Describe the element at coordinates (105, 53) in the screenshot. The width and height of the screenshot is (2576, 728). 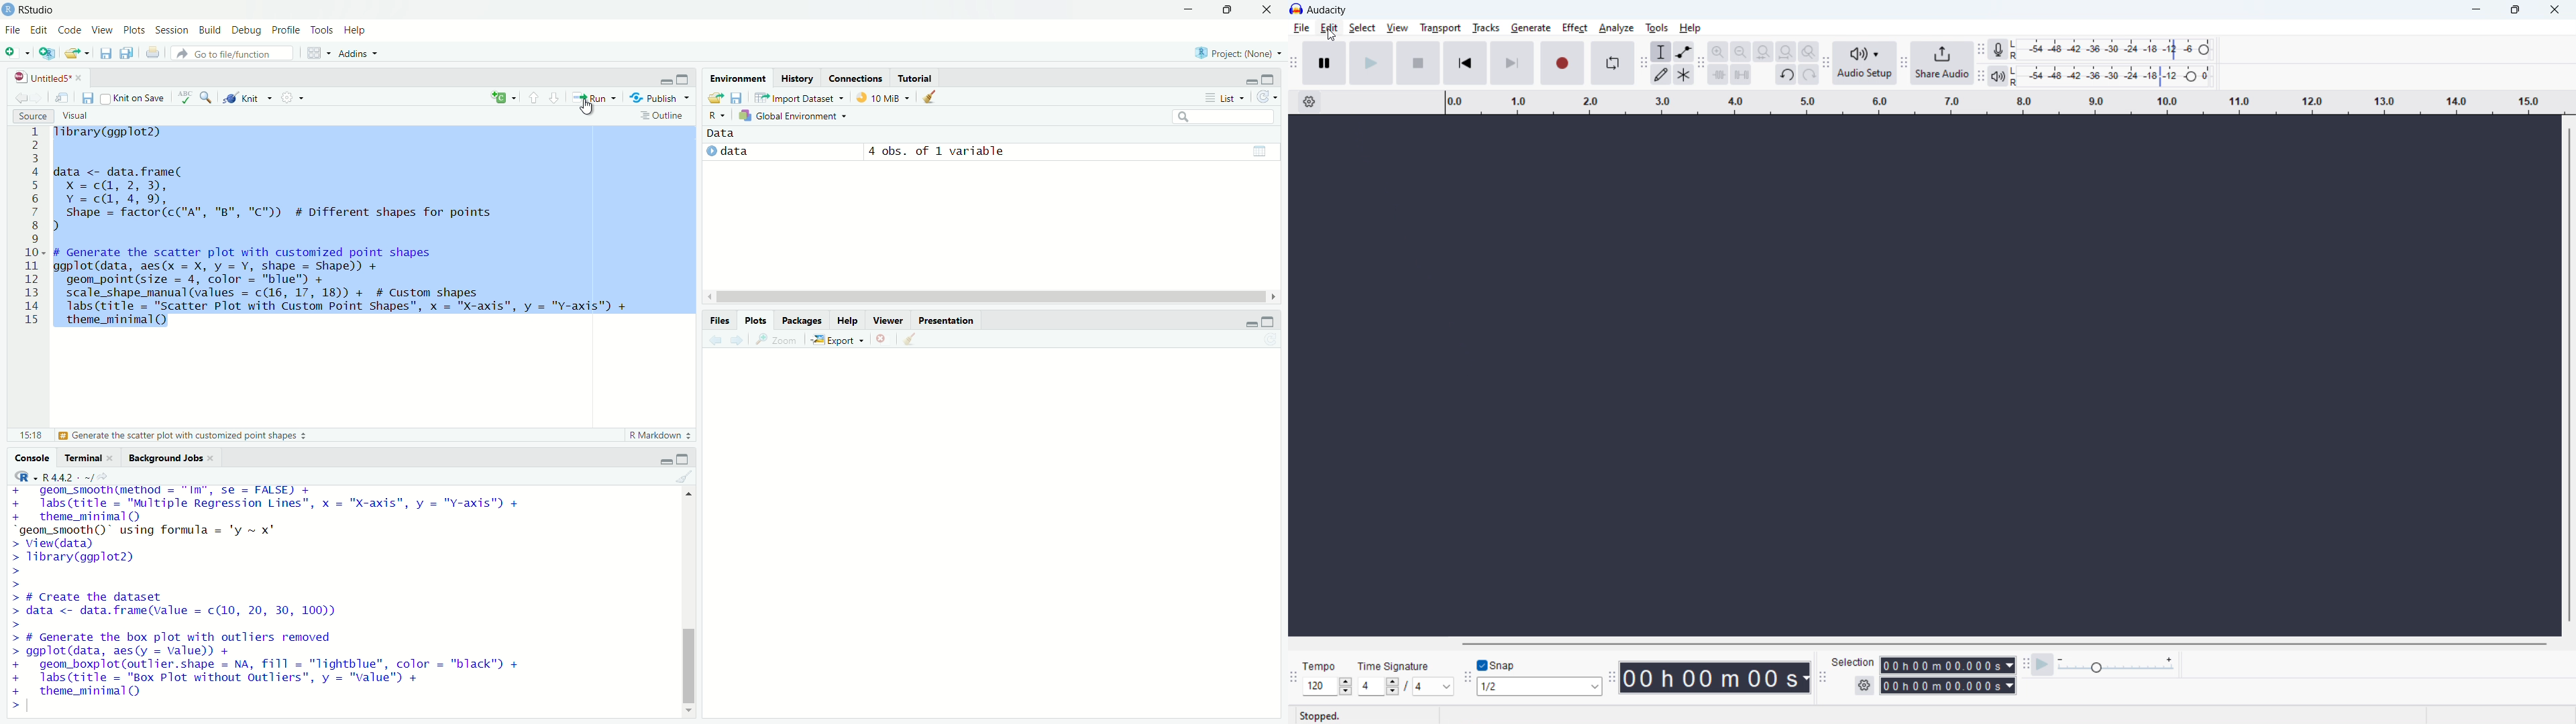
I see `Save current document` at that location.